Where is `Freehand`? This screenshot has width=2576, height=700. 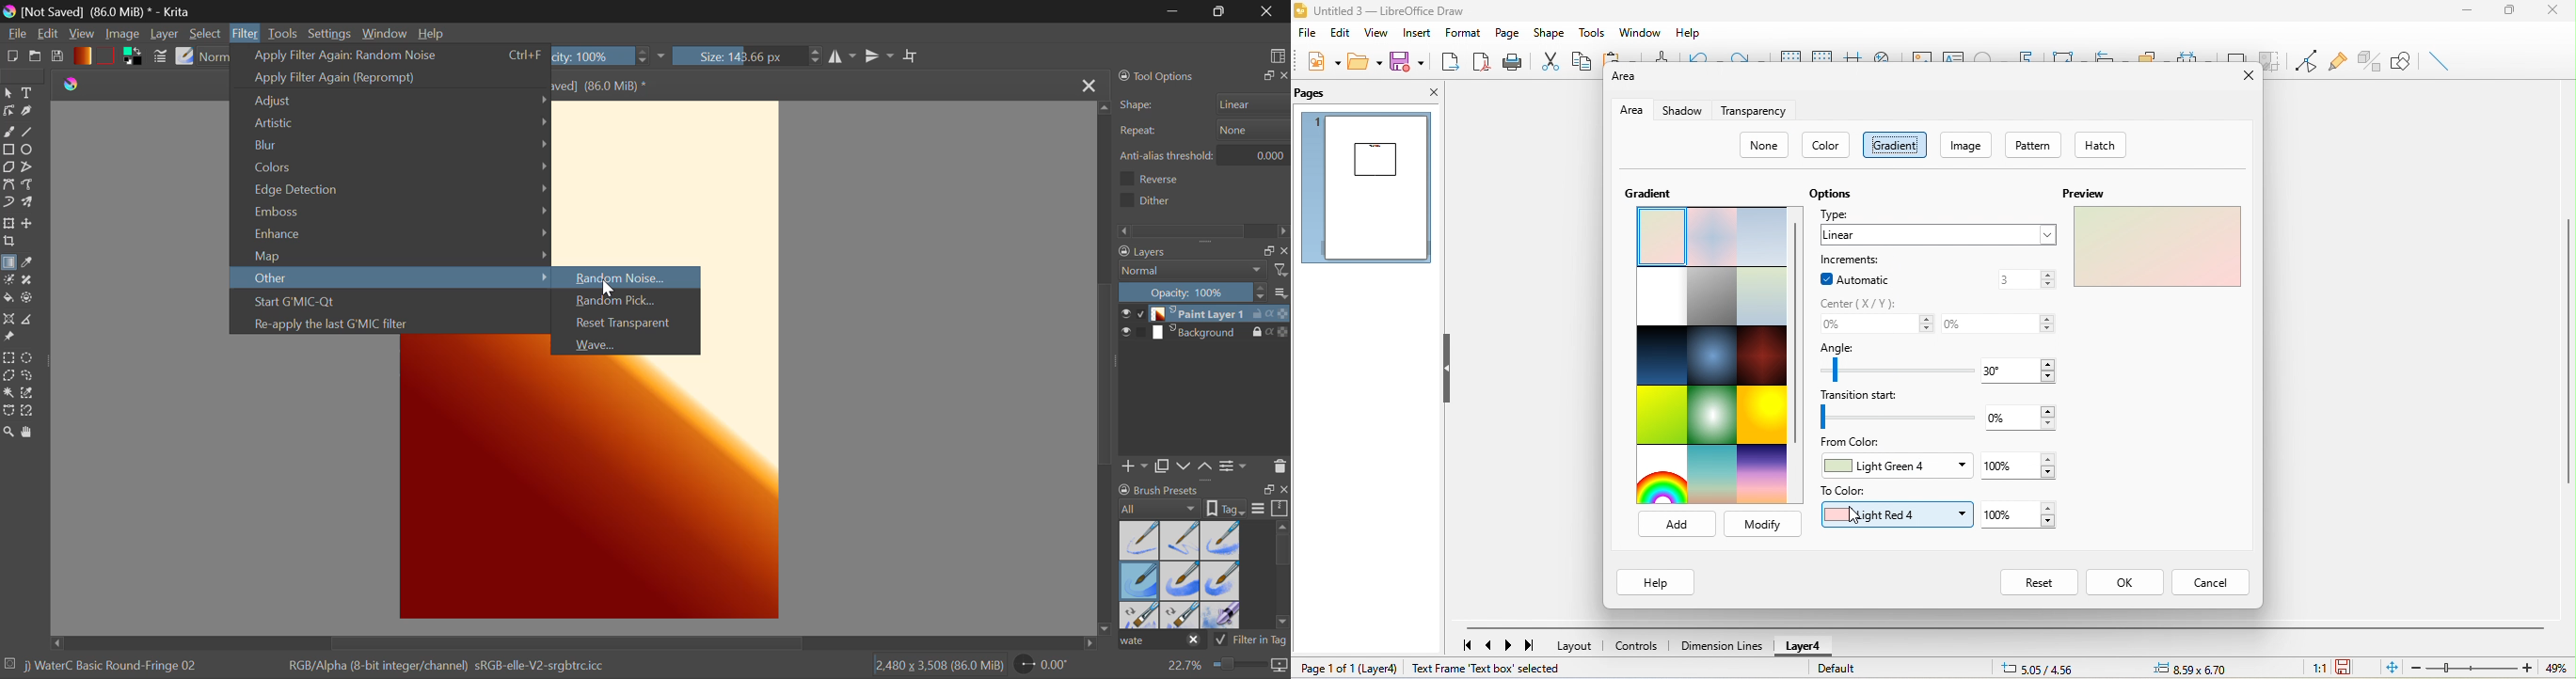
Freehand is located at coordinates (9, 132).